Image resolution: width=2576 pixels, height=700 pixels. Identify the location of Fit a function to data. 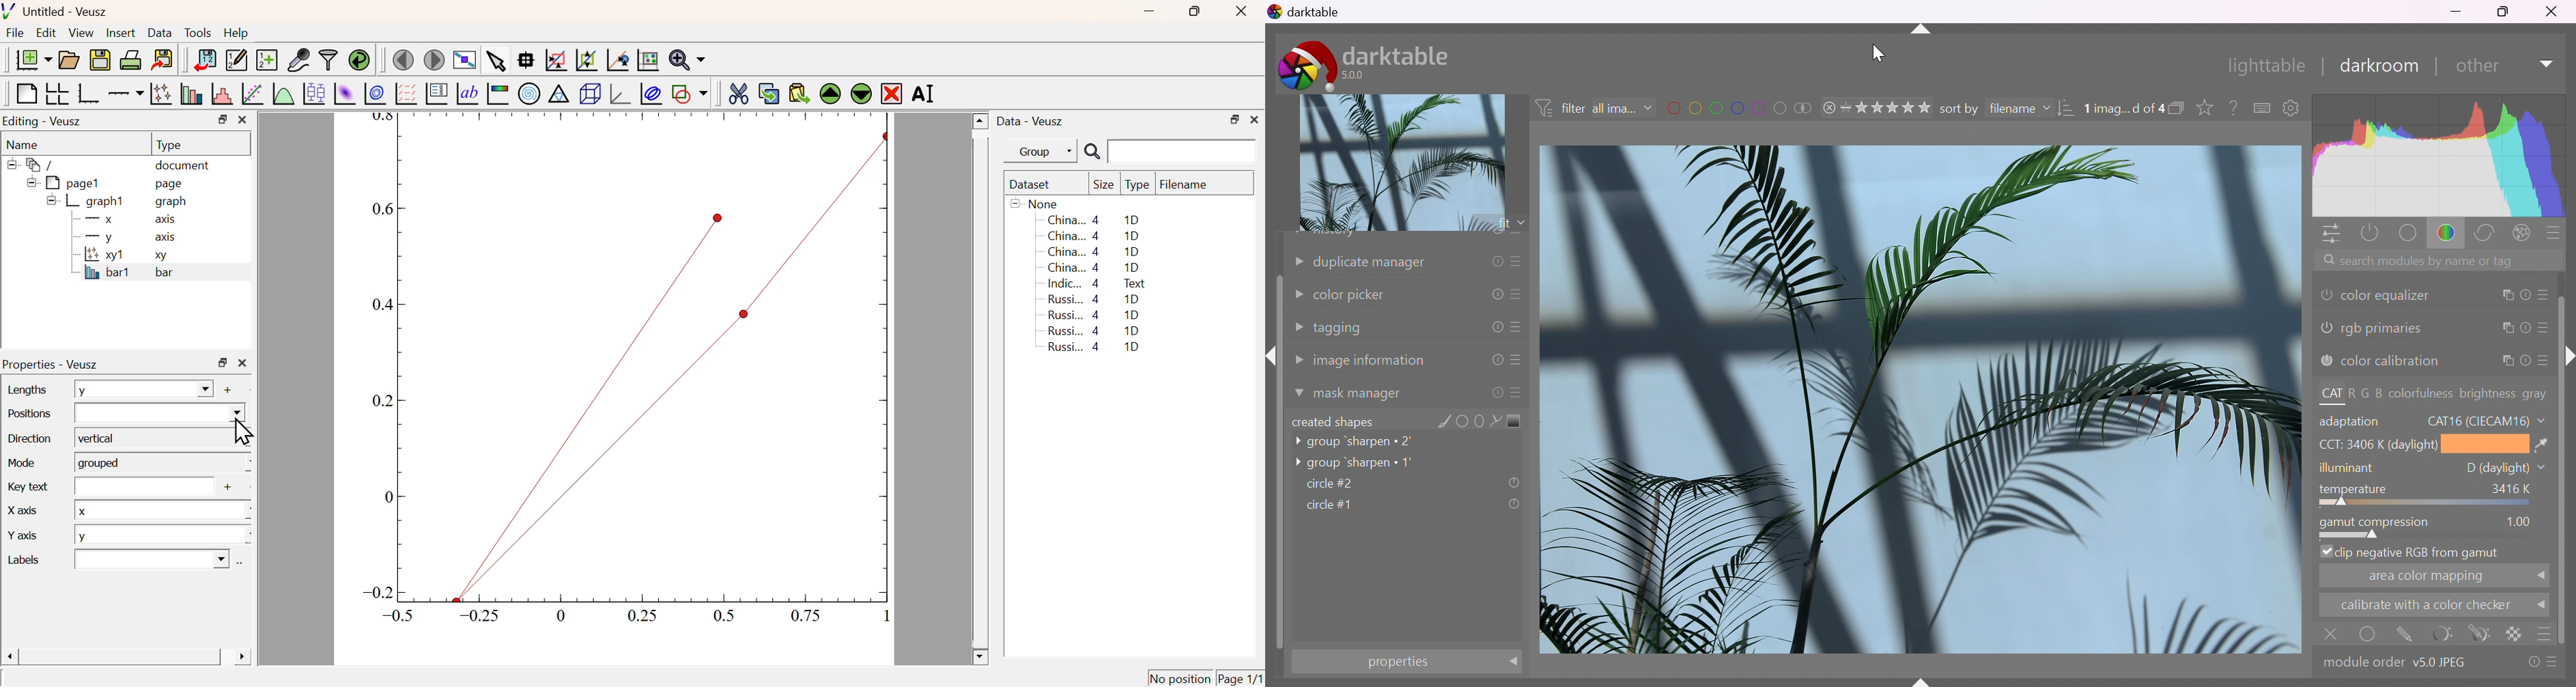
(253, 95).